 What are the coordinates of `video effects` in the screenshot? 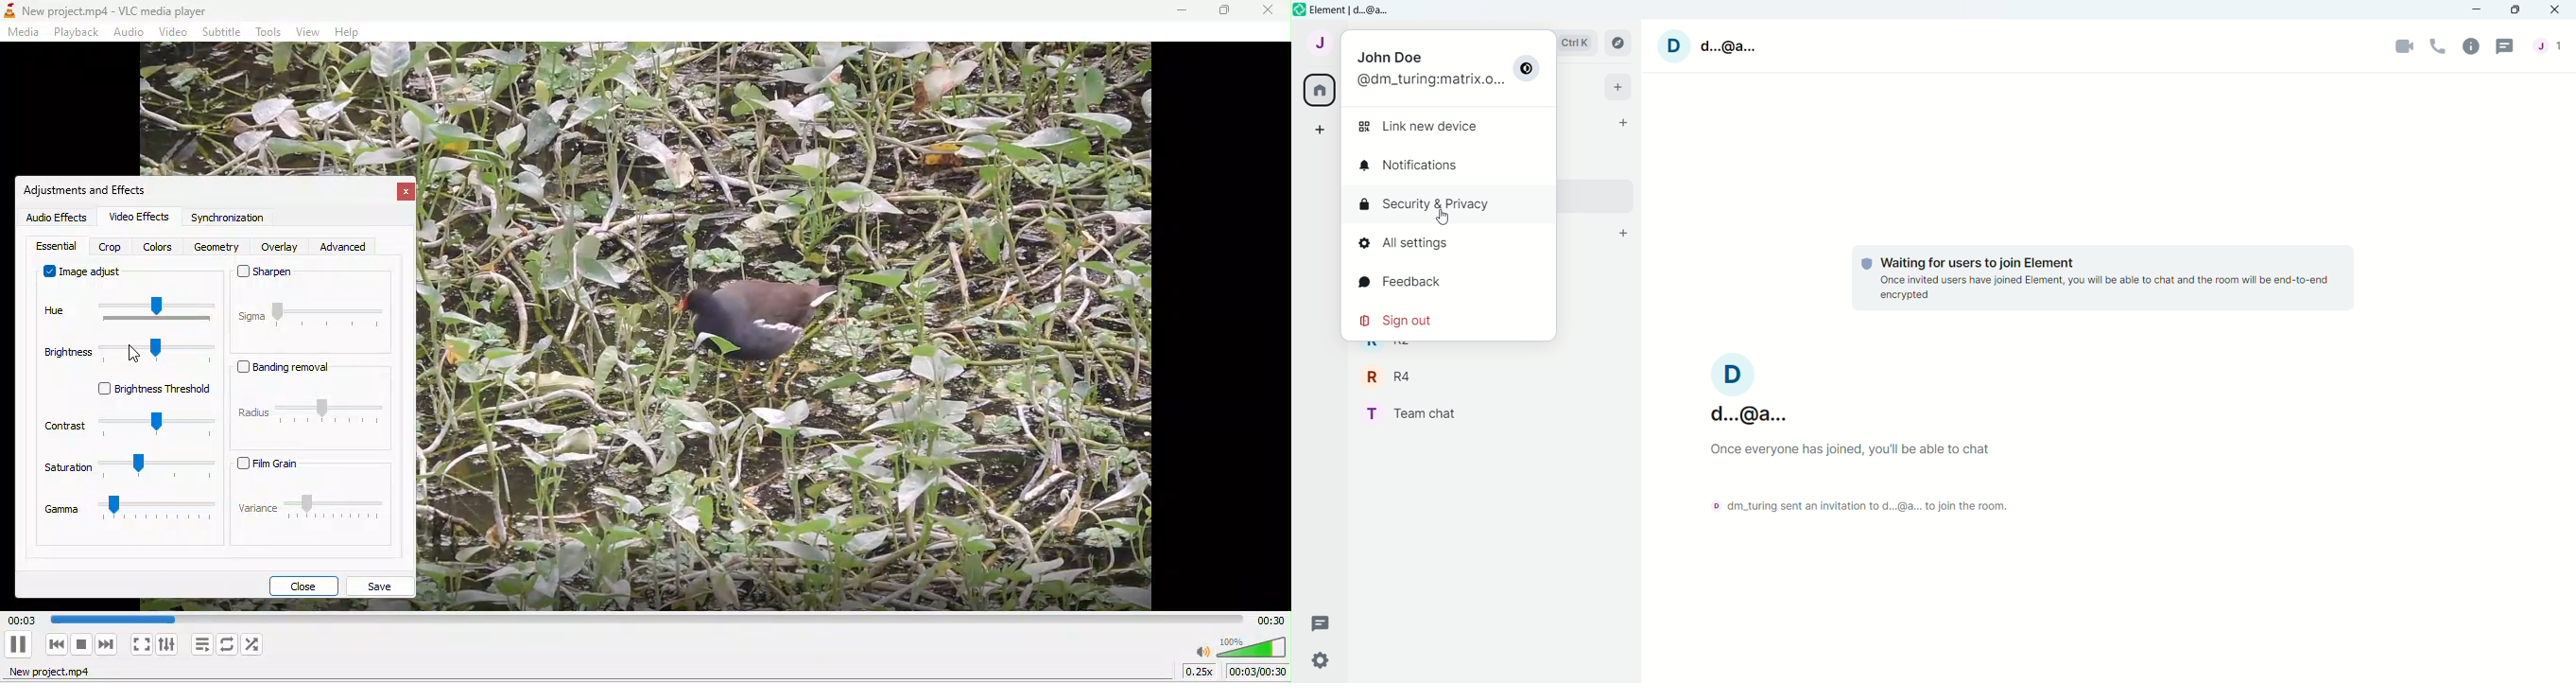 It's located at (138, 219).